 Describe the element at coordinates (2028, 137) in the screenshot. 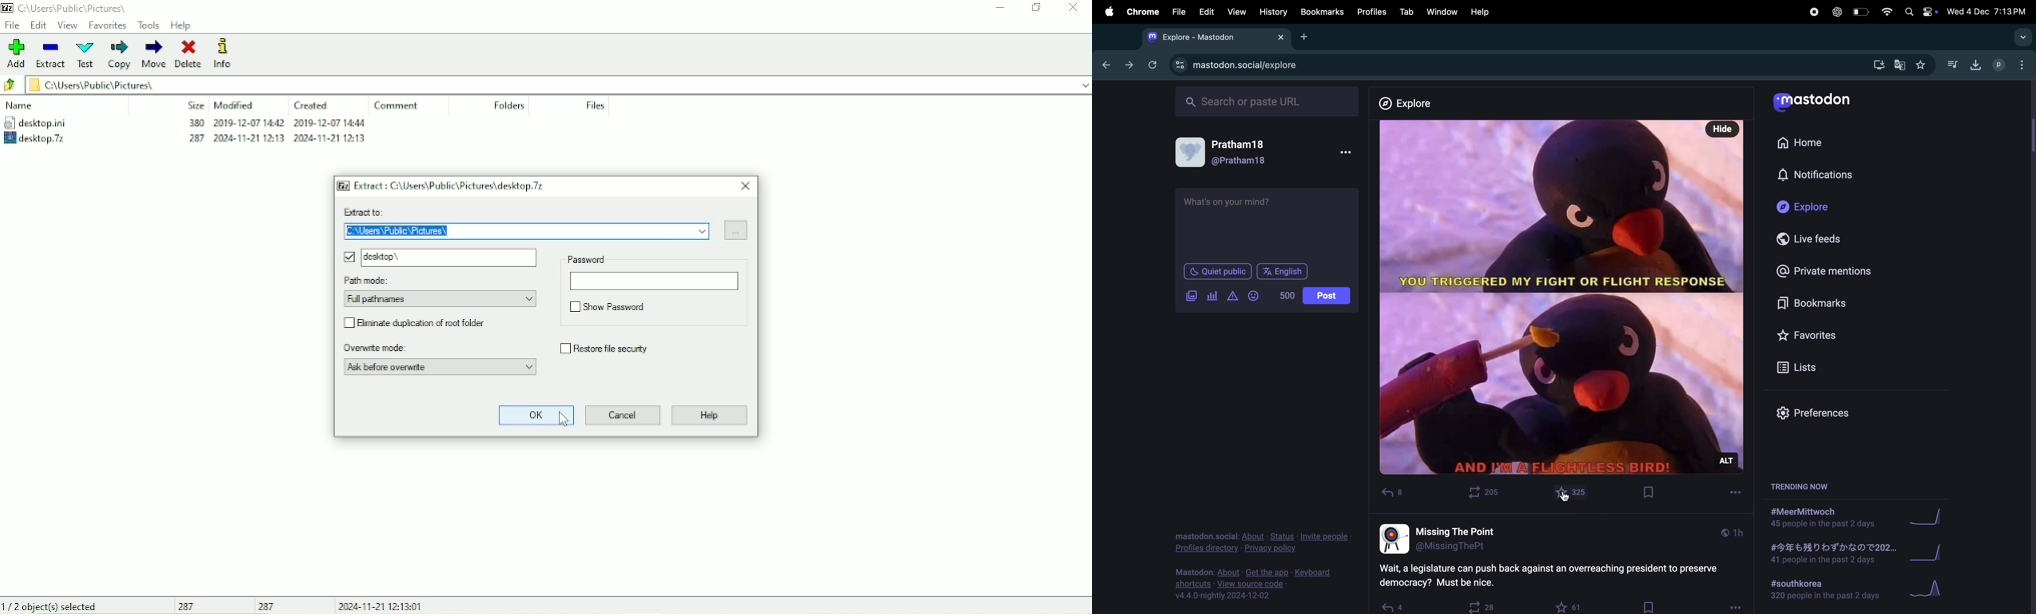

I see `scroll bar` at that location.